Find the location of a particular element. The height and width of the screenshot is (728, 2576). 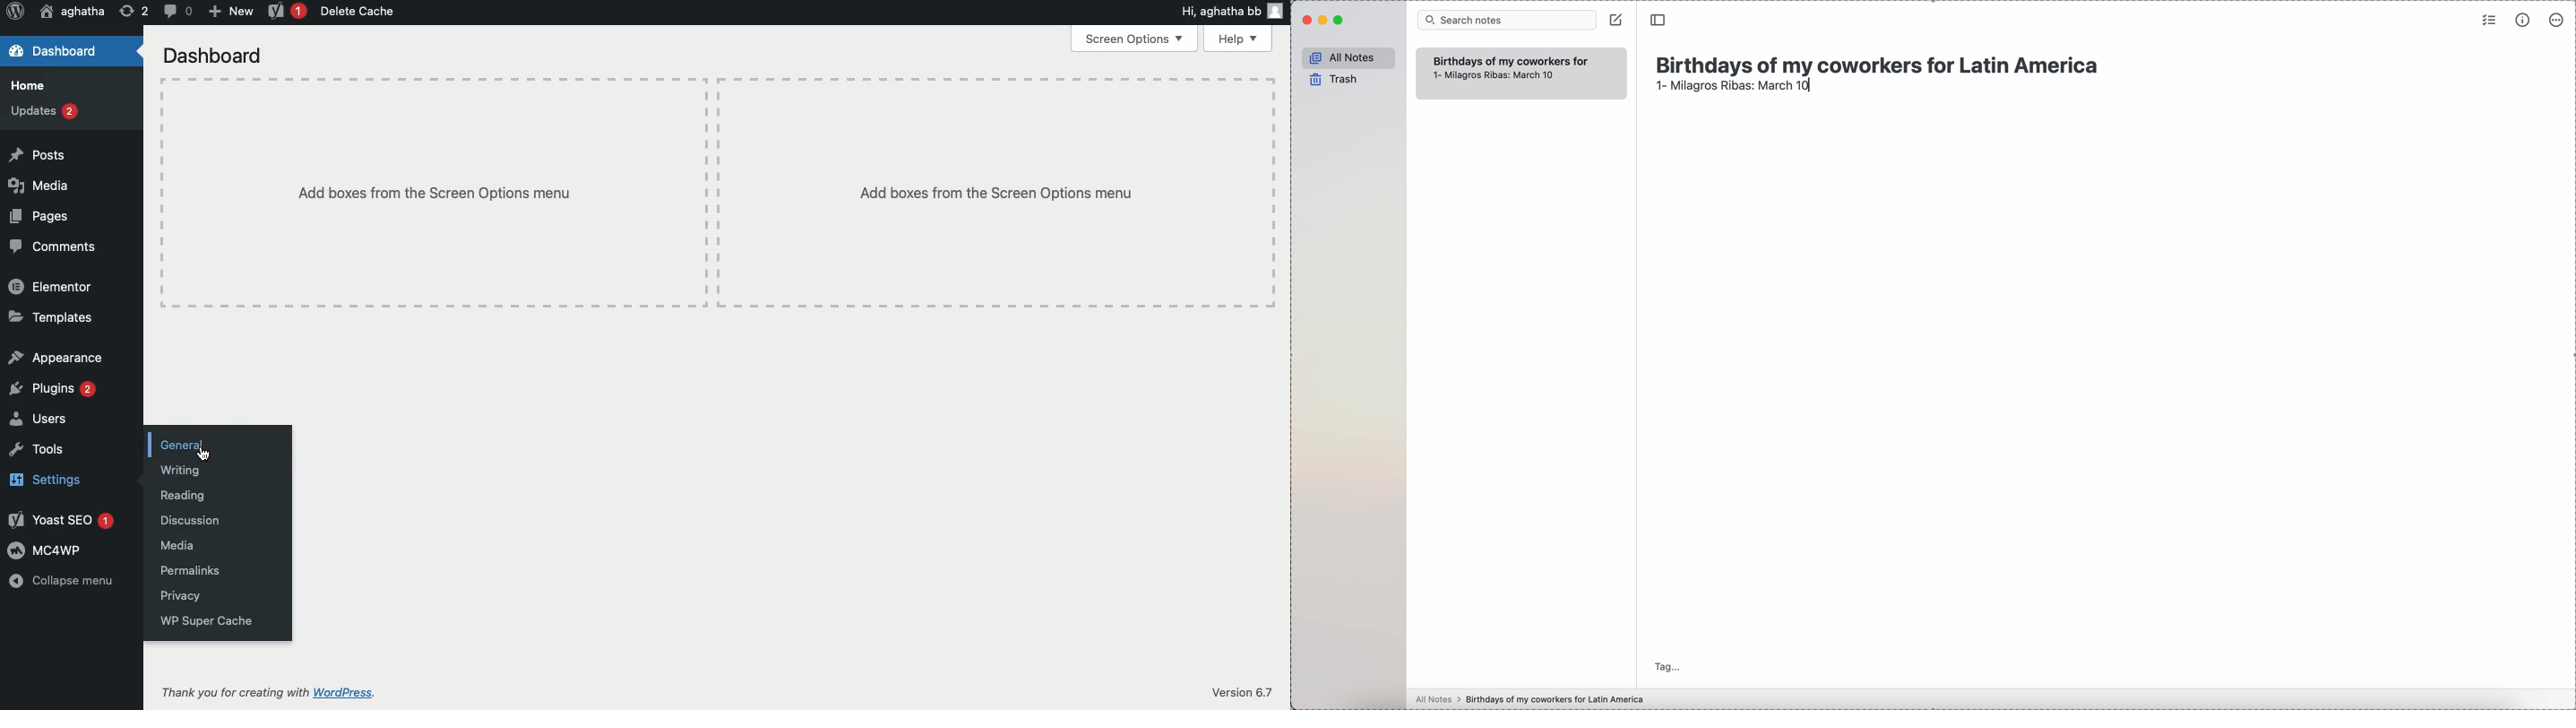

create note is located at coordinates (1616, 19).